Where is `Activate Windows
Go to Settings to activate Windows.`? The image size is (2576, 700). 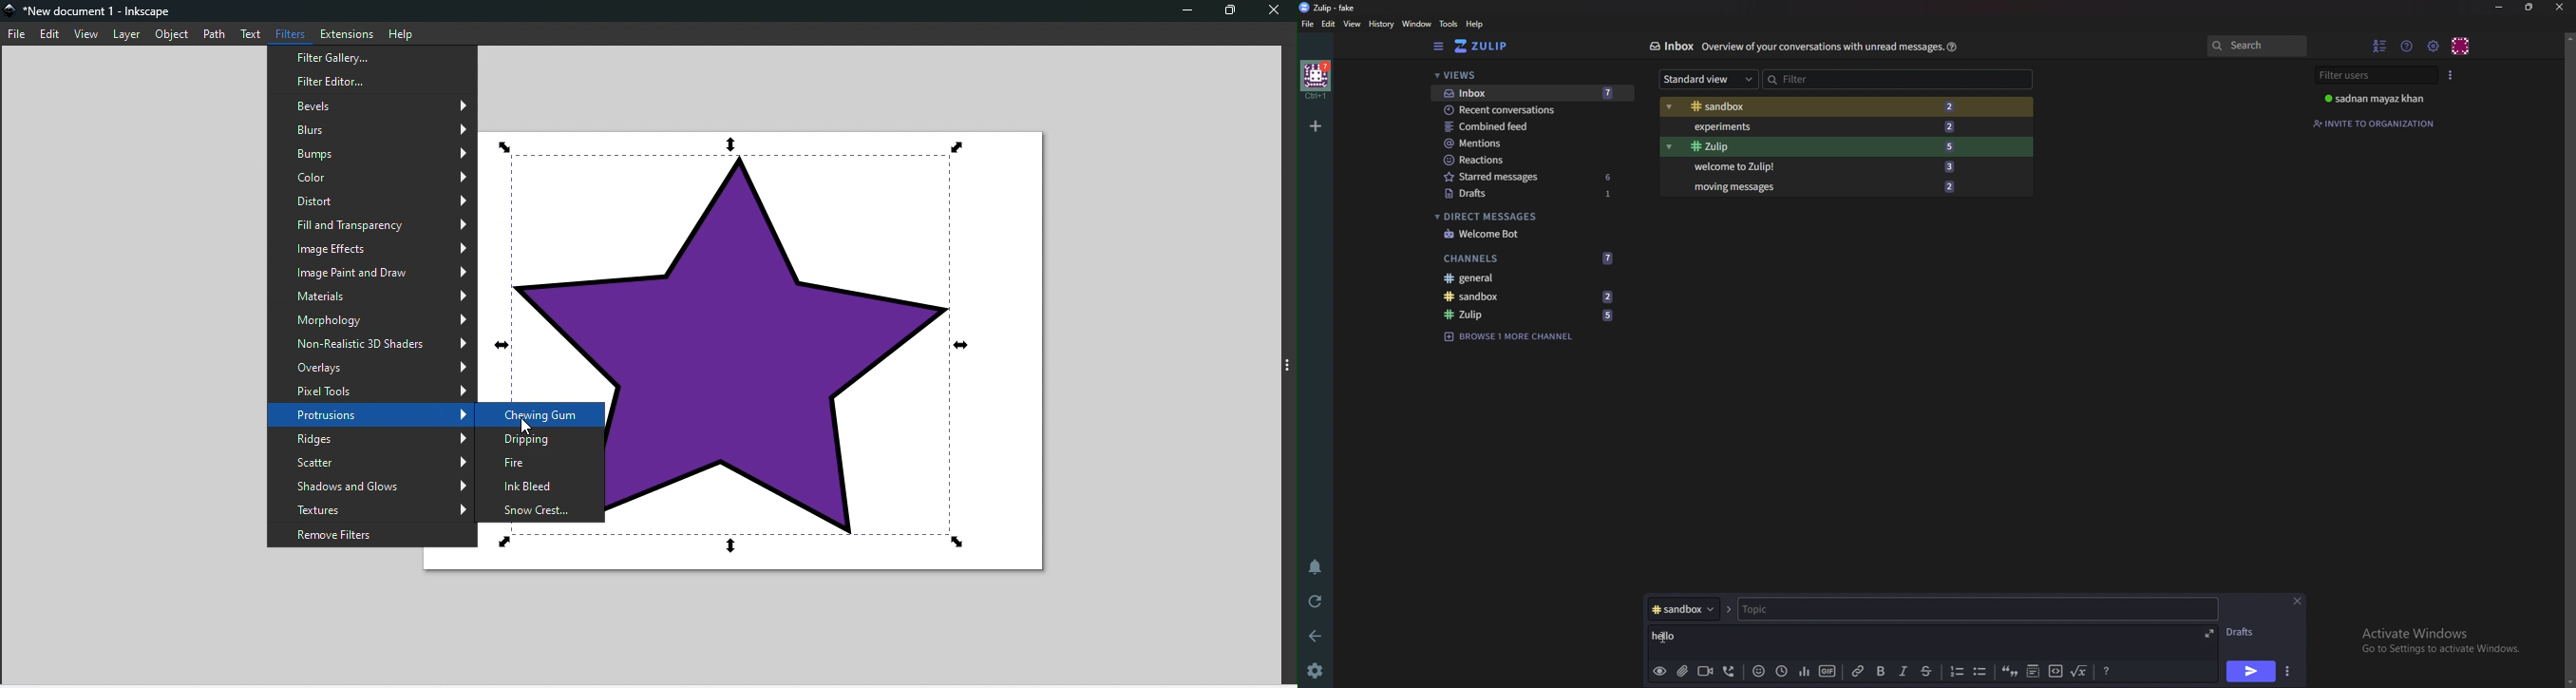 Activate Windows
Go to Settings to activate Windows. is located at coordinates (2440, 639).